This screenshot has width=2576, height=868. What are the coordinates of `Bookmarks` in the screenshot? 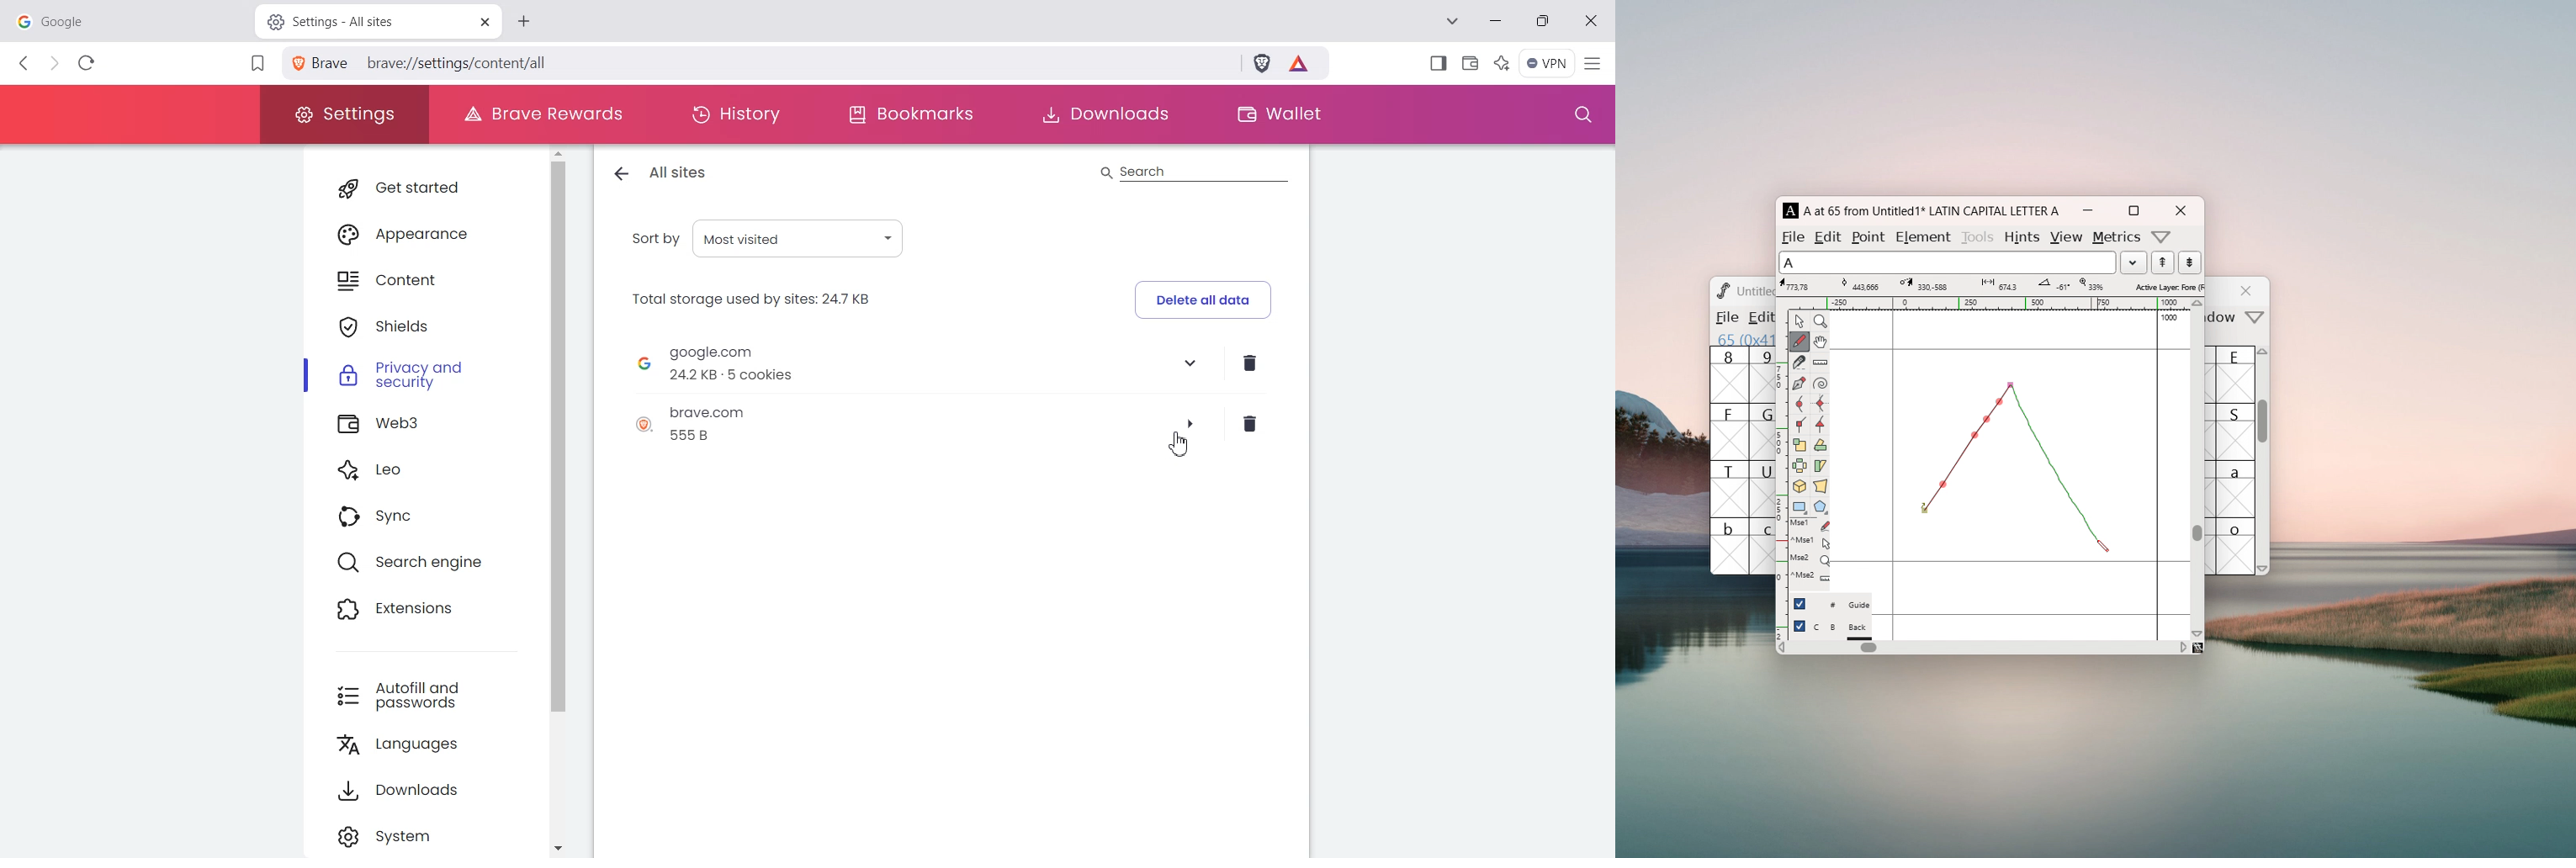 It's located at (910, 115).